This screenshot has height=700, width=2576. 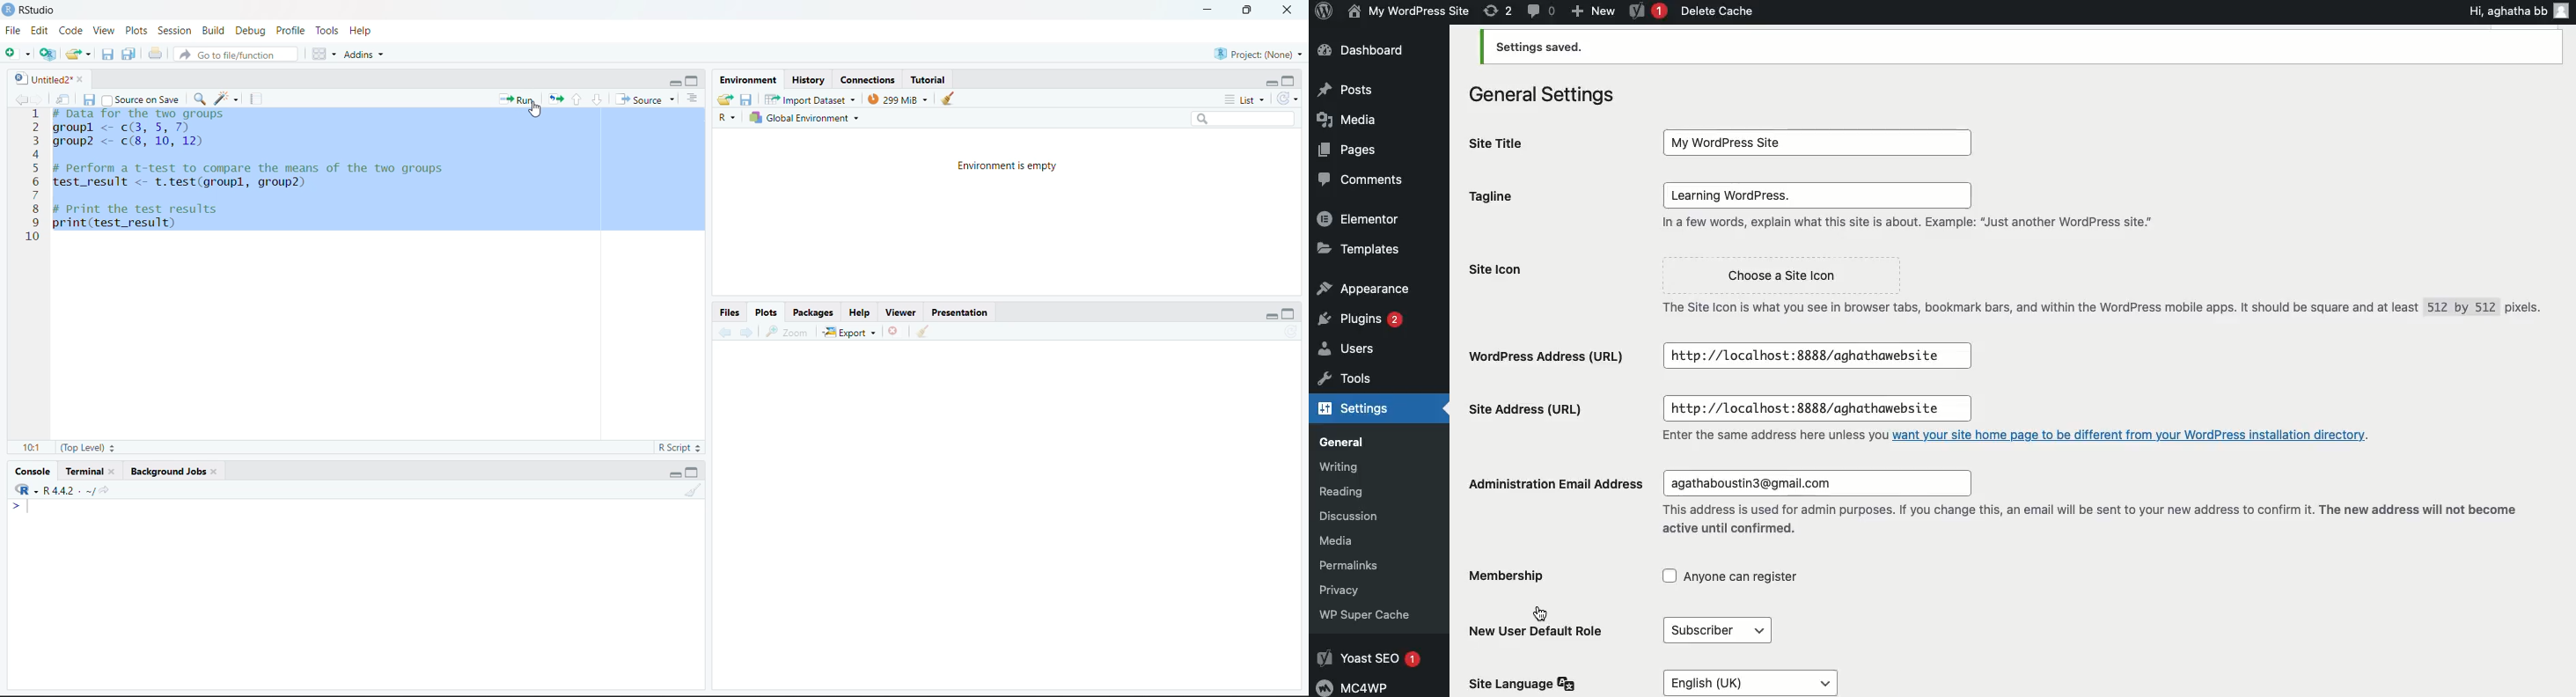 What do you see at coordinates (176, 30) in the screenshot?
I see `Session` at bounding box center [176, 30].